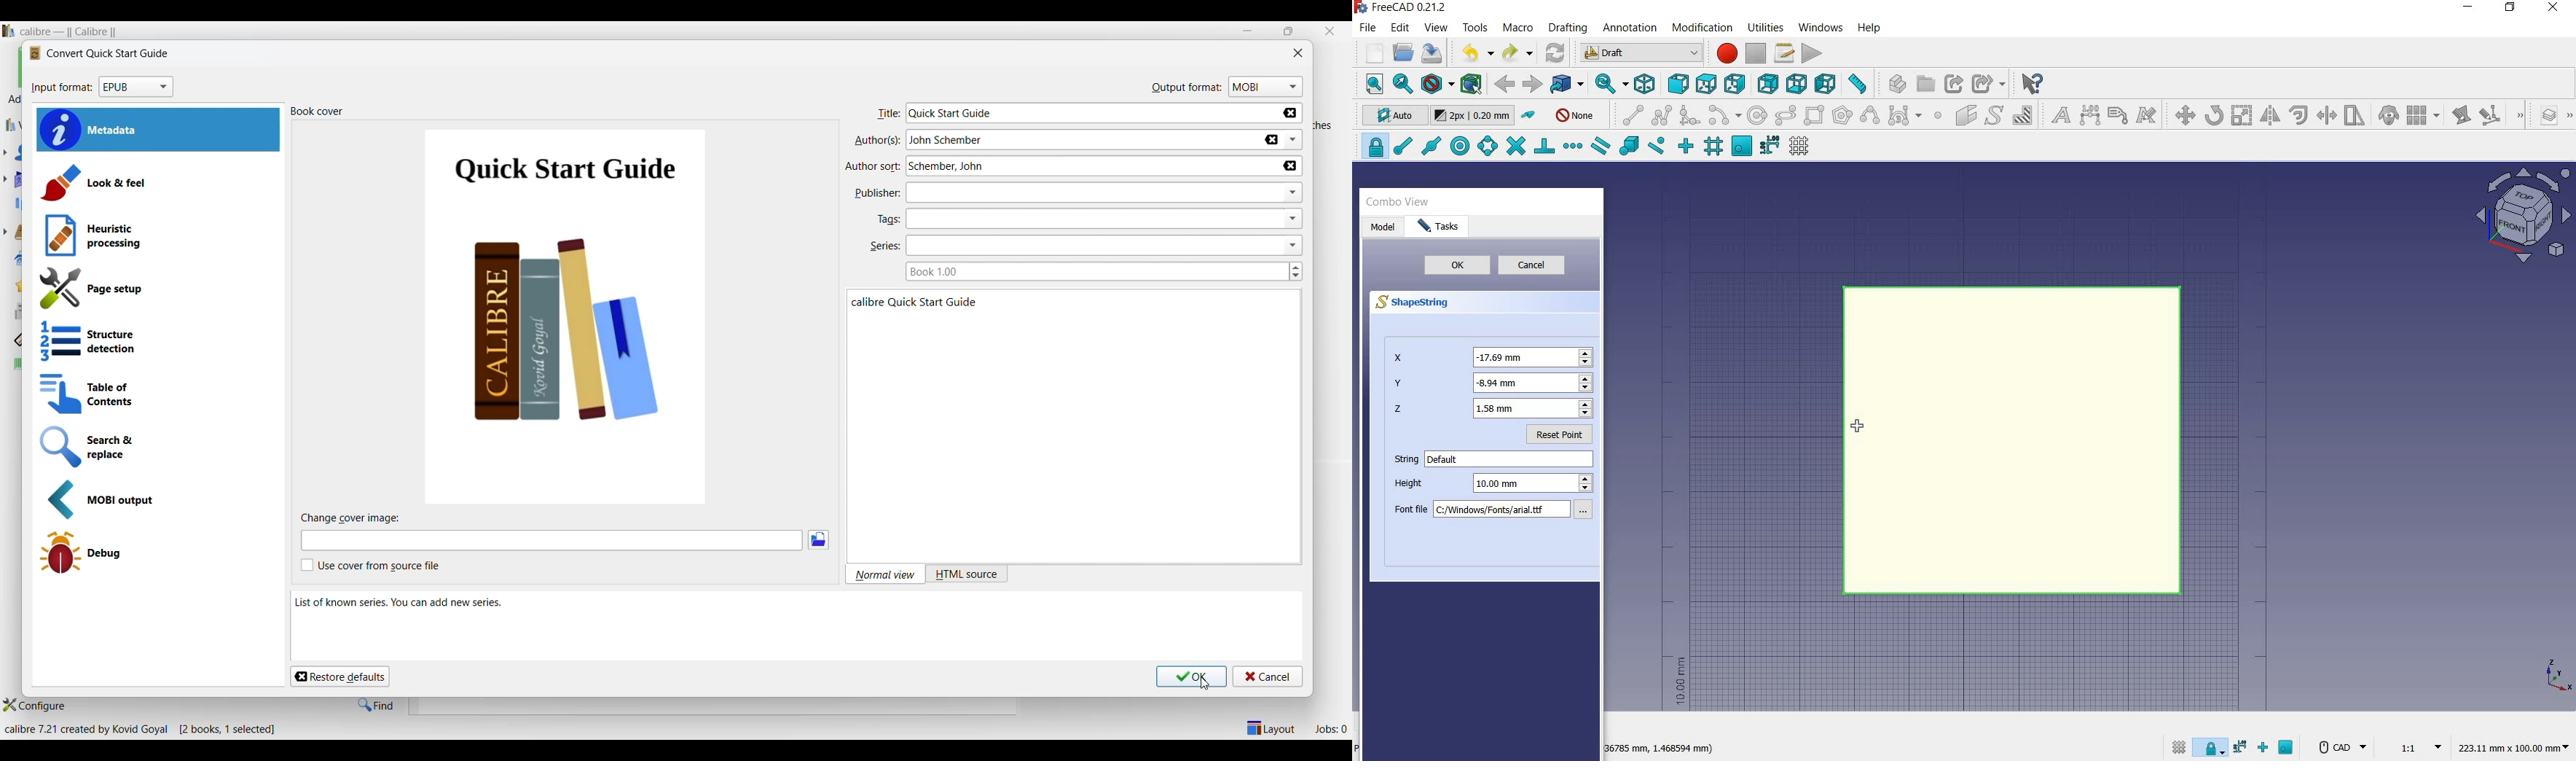  I want to click on create group, so click(1925, 84).